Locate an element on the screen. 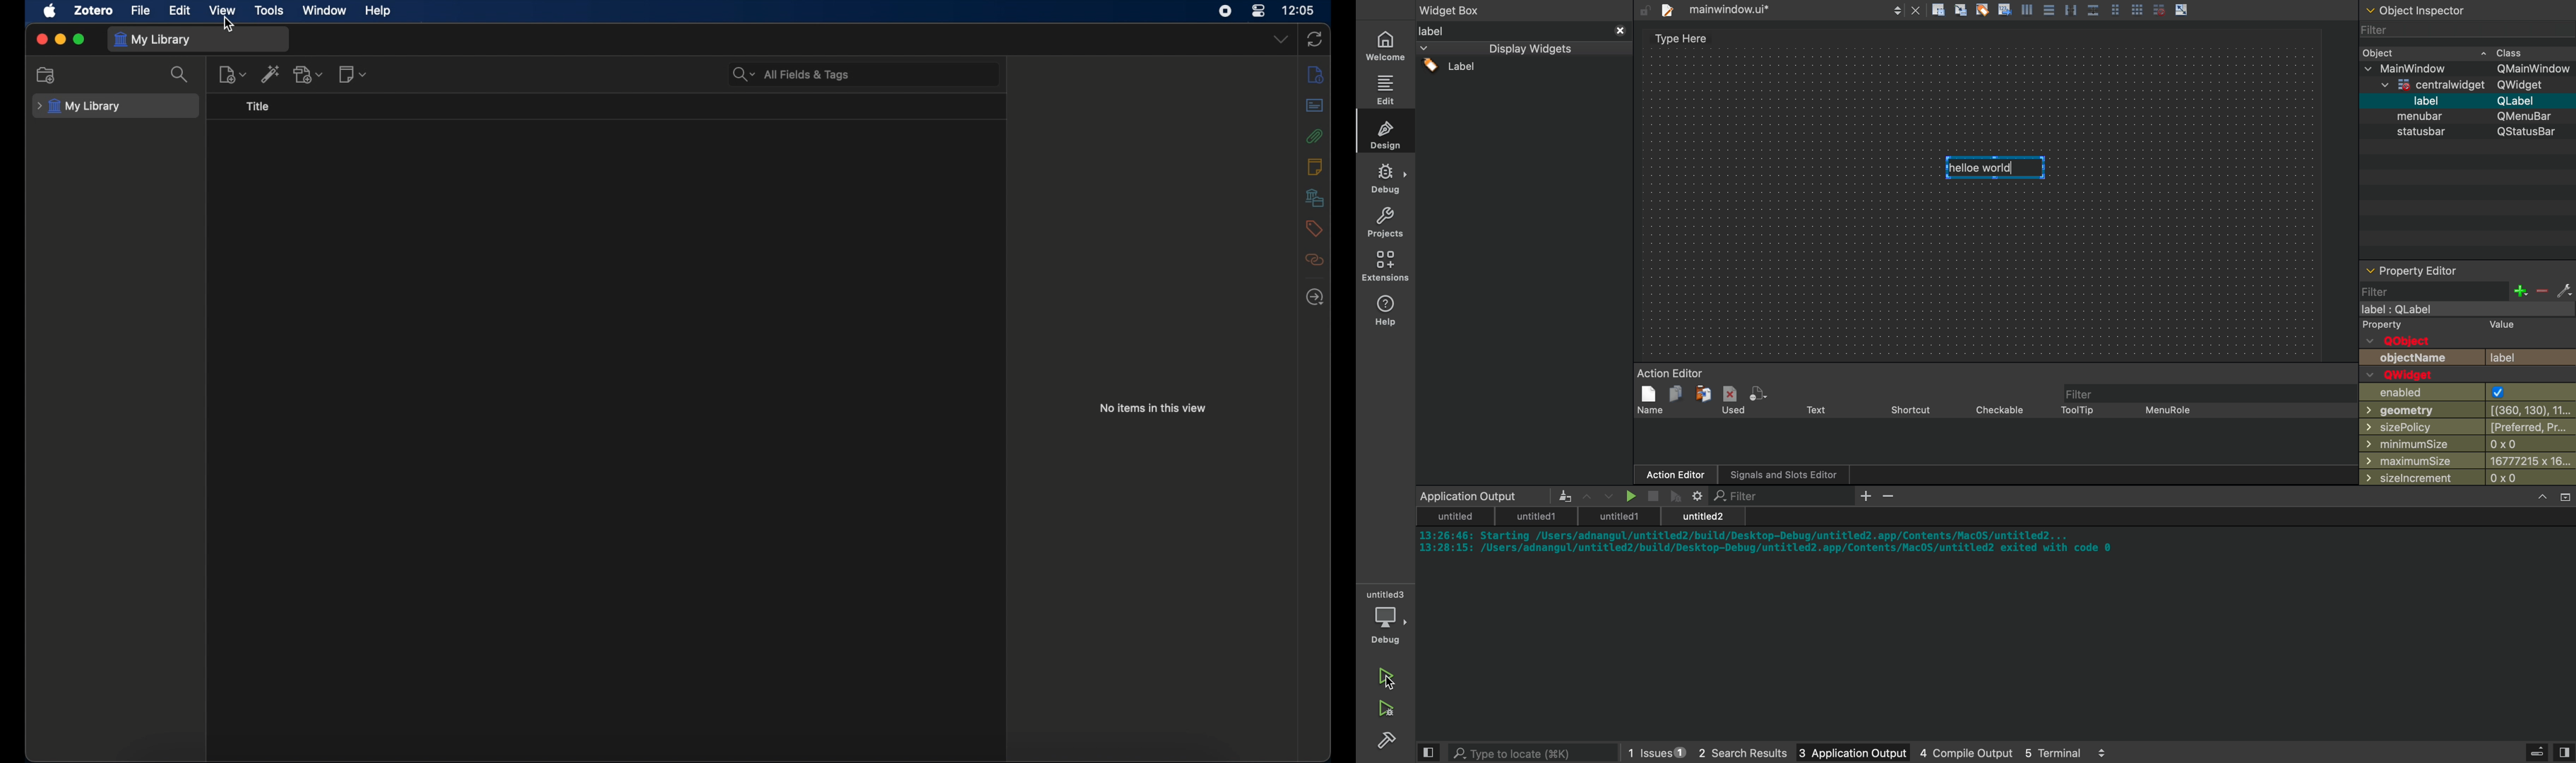 The width and height of the screenshot is (2576, 784). search bar is located at coordinates (792, 74).